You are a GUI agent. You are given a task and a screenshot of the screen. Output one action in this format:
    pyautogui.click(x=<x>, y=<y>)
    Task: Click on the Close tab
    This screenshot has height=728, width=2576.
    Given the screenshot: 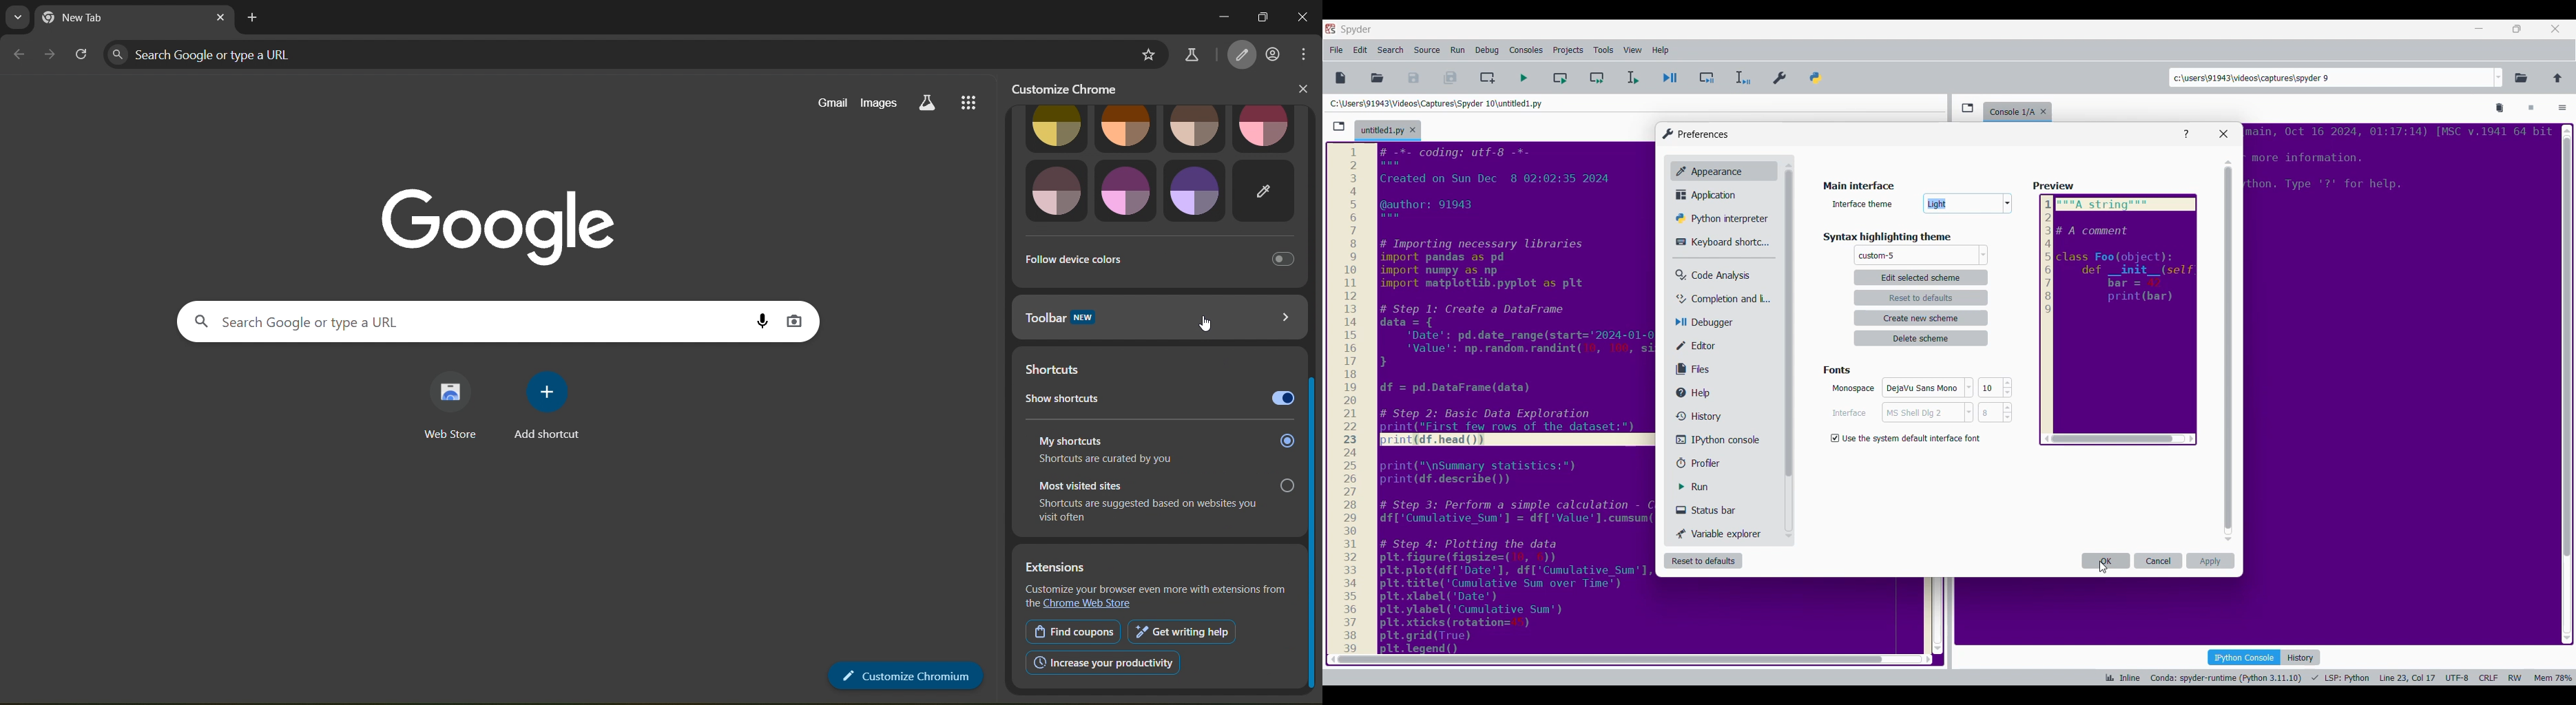 What is the action you would take?
    pyautogui.click(x=2047, y=109)
    